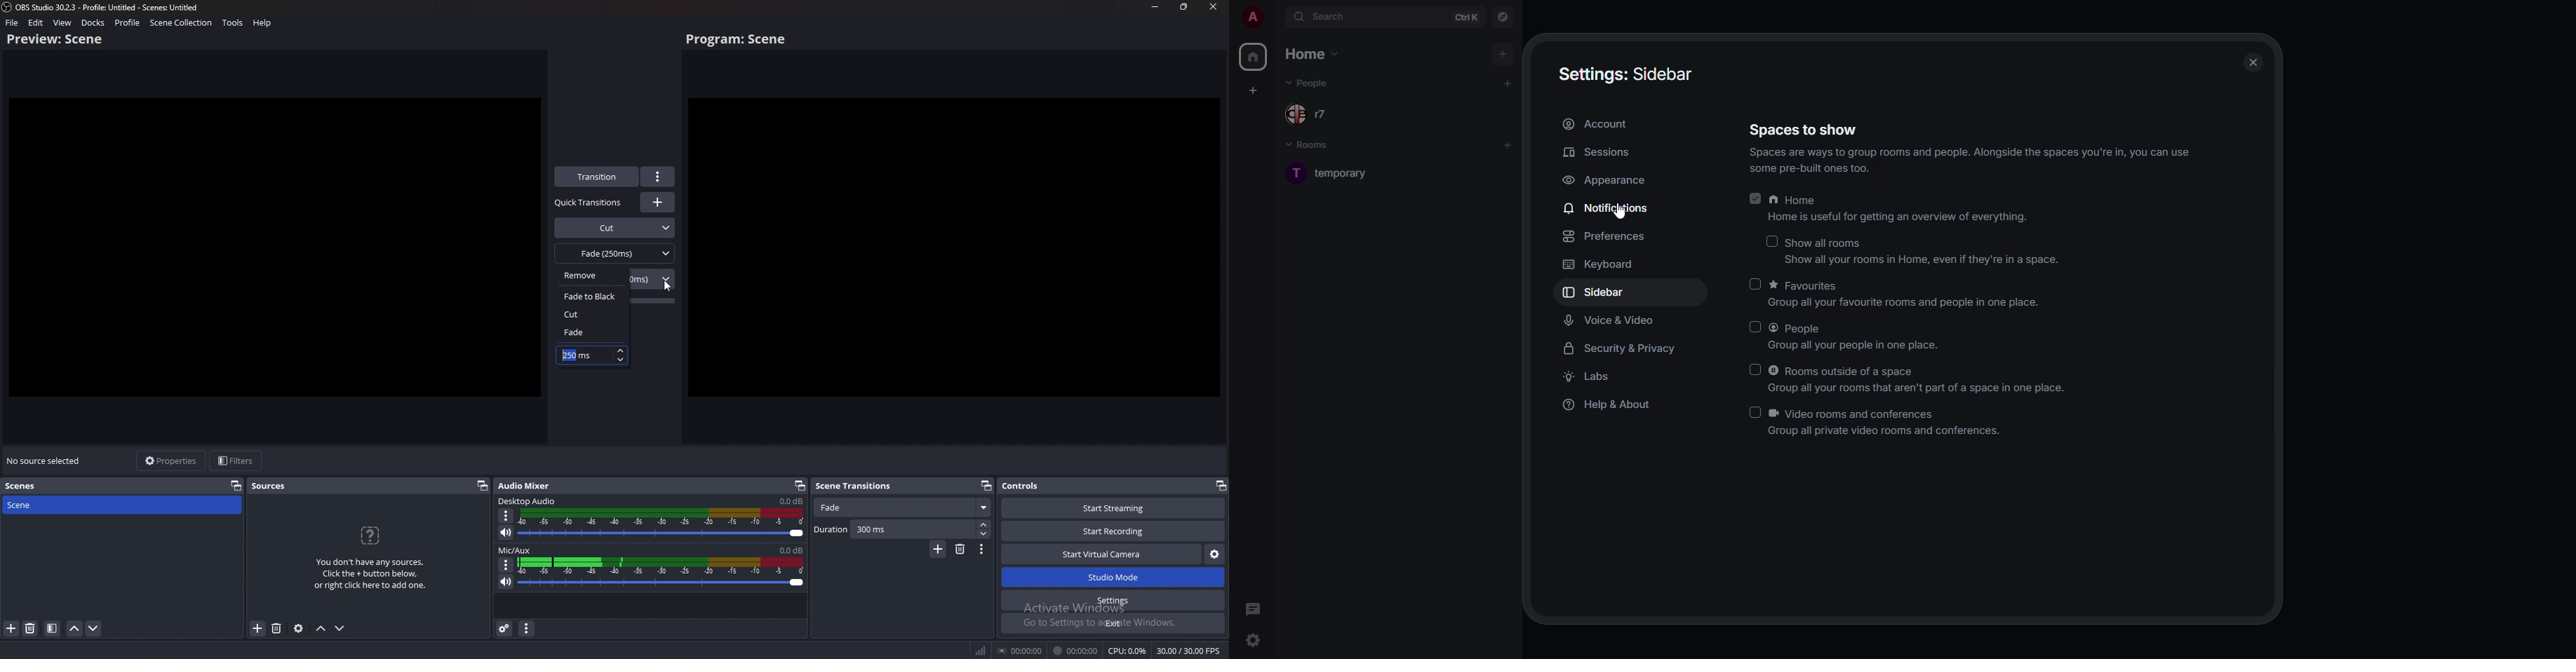  Describe the element at coordinates (11, 628) in the screenshot. I see `add scene` at that location.